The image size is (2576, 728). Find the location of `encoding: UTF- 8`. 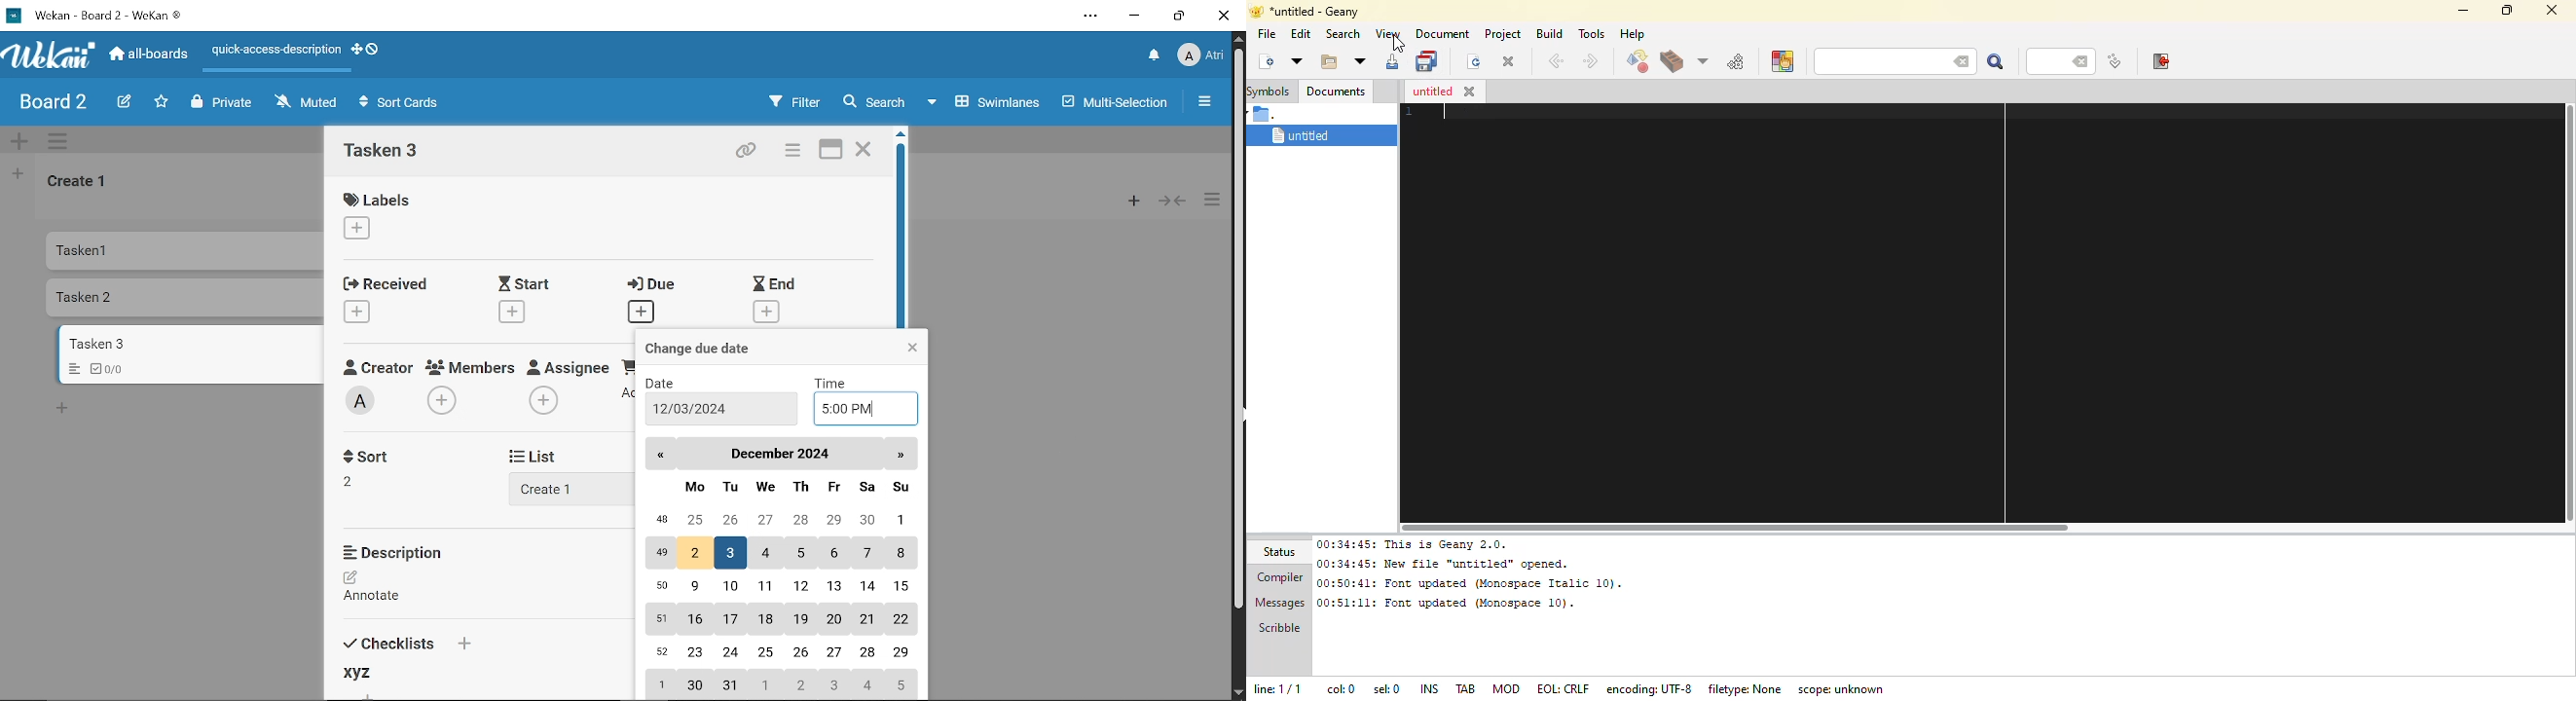

encoding: UTF- 8 is located at coordinates (1652, 688).